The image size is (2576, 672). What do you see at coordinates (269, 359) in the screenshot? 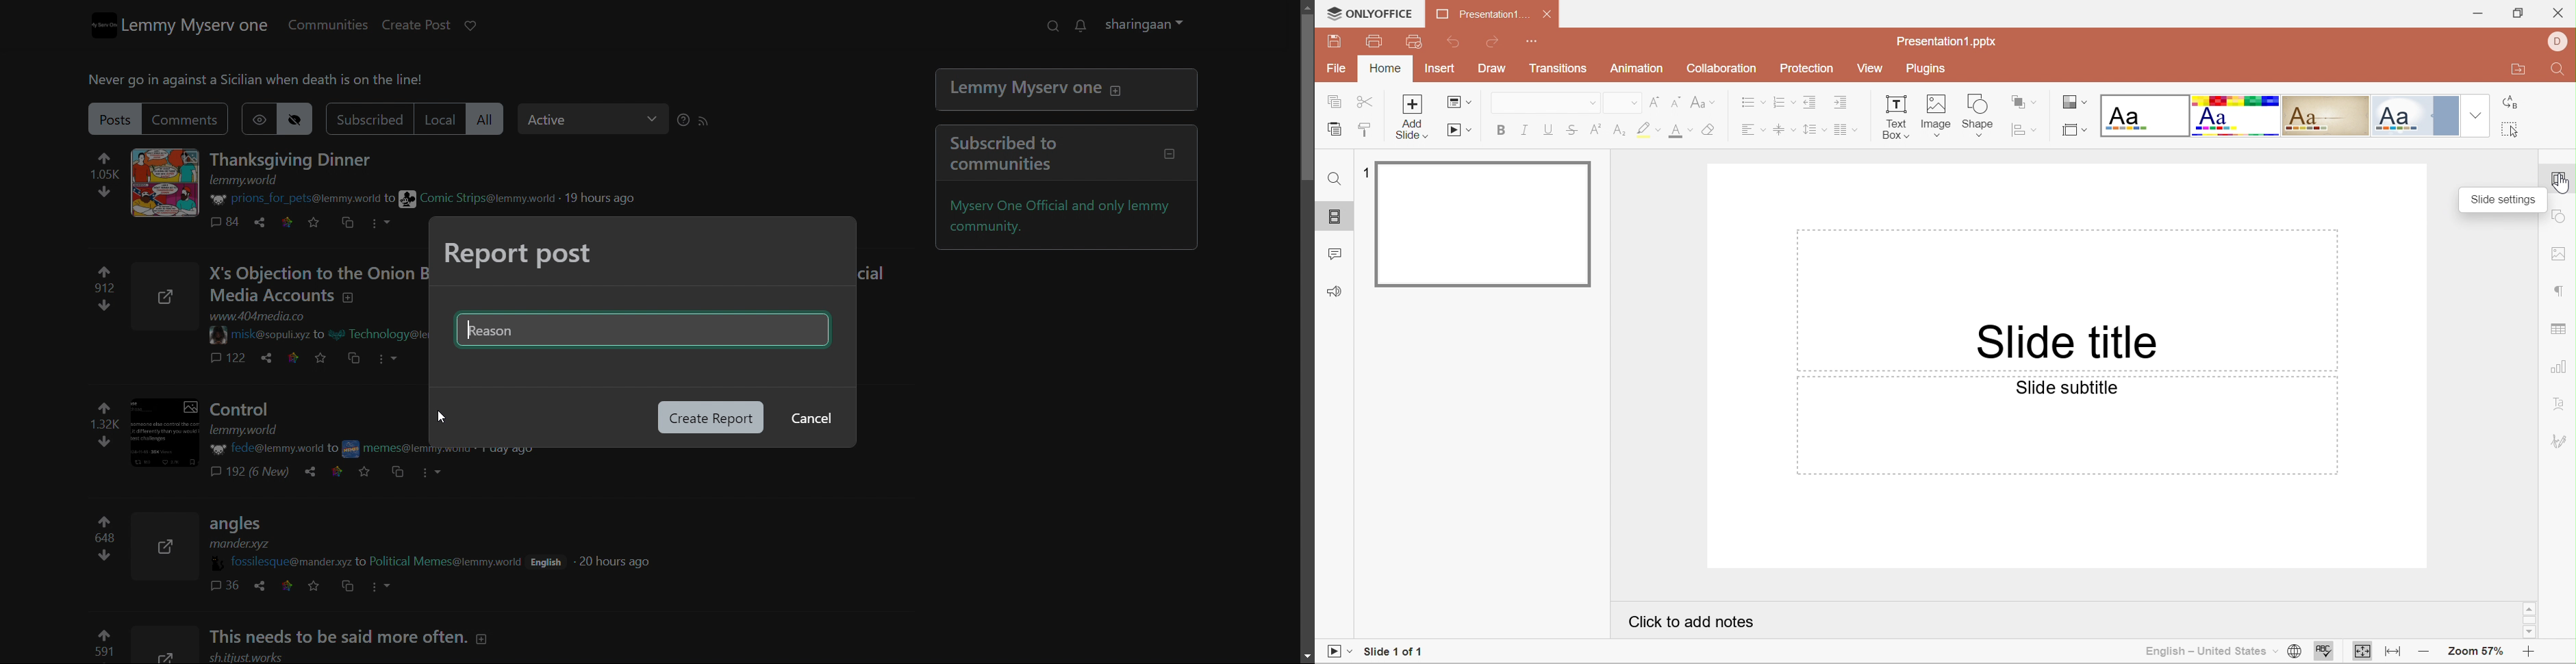
I see `share` at bounding box center [269, 359].